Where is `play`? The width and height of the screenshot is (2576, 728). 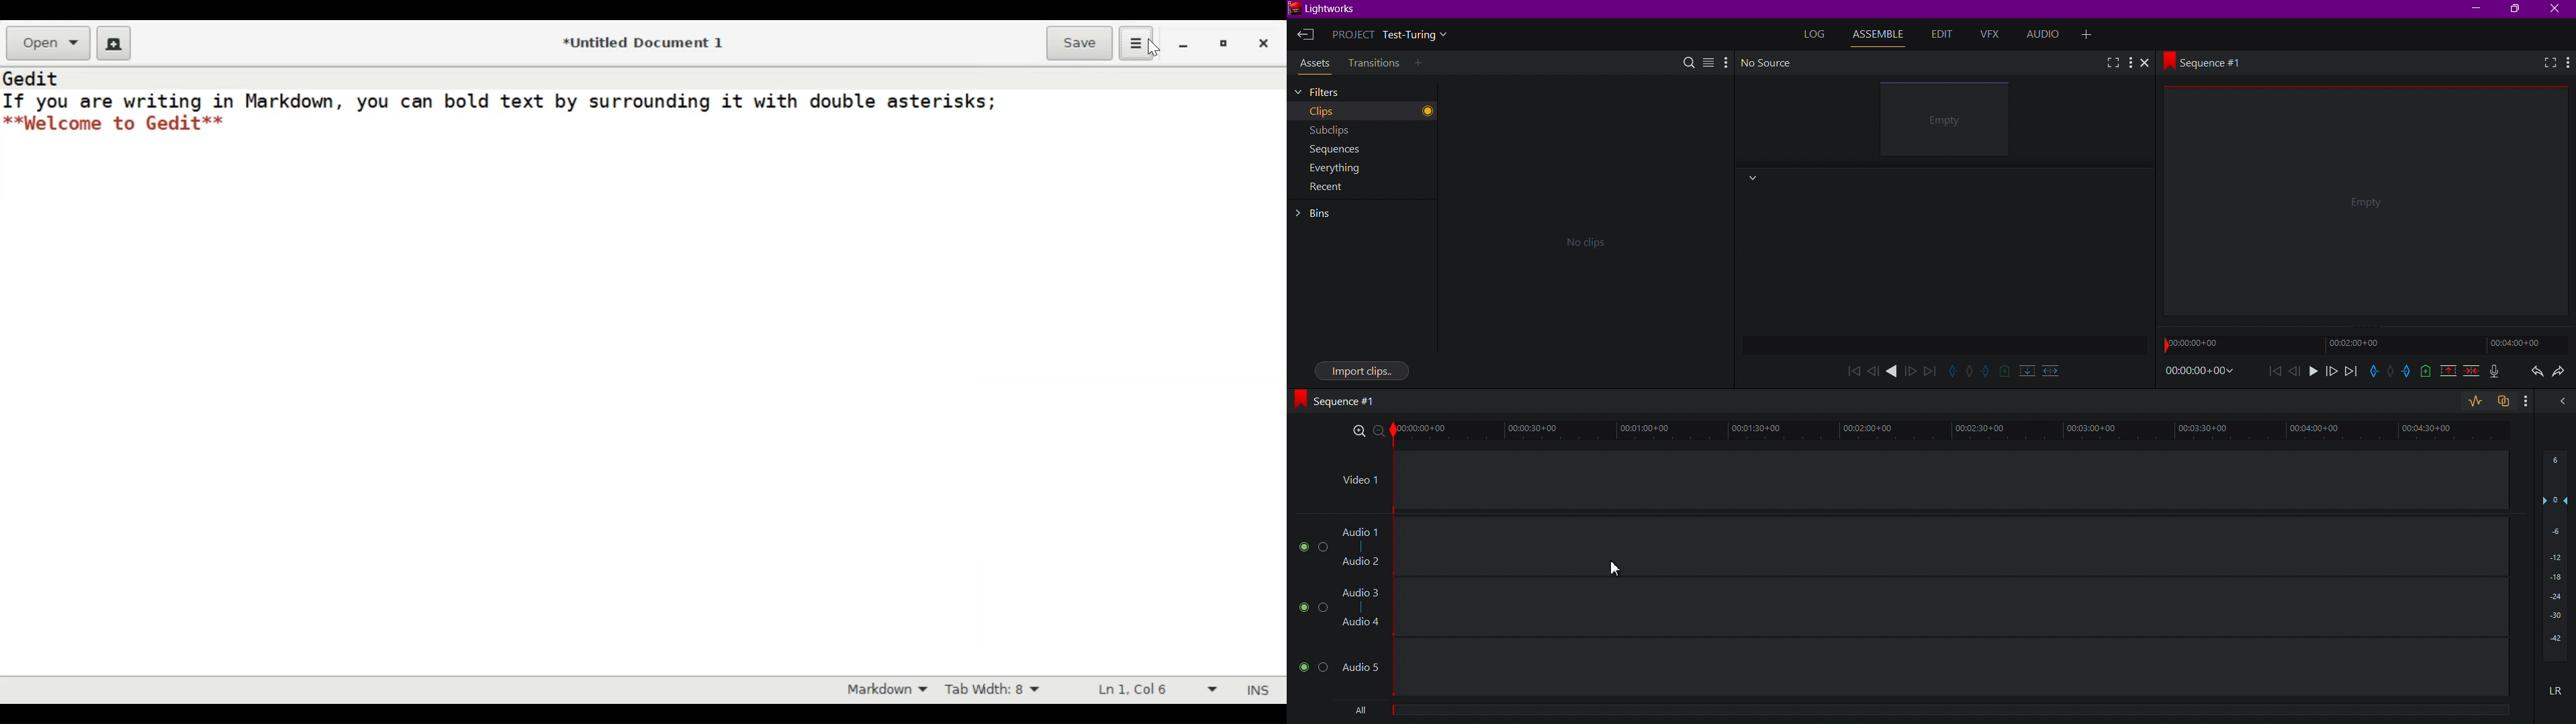 play is located at coordinates (1893, 371).